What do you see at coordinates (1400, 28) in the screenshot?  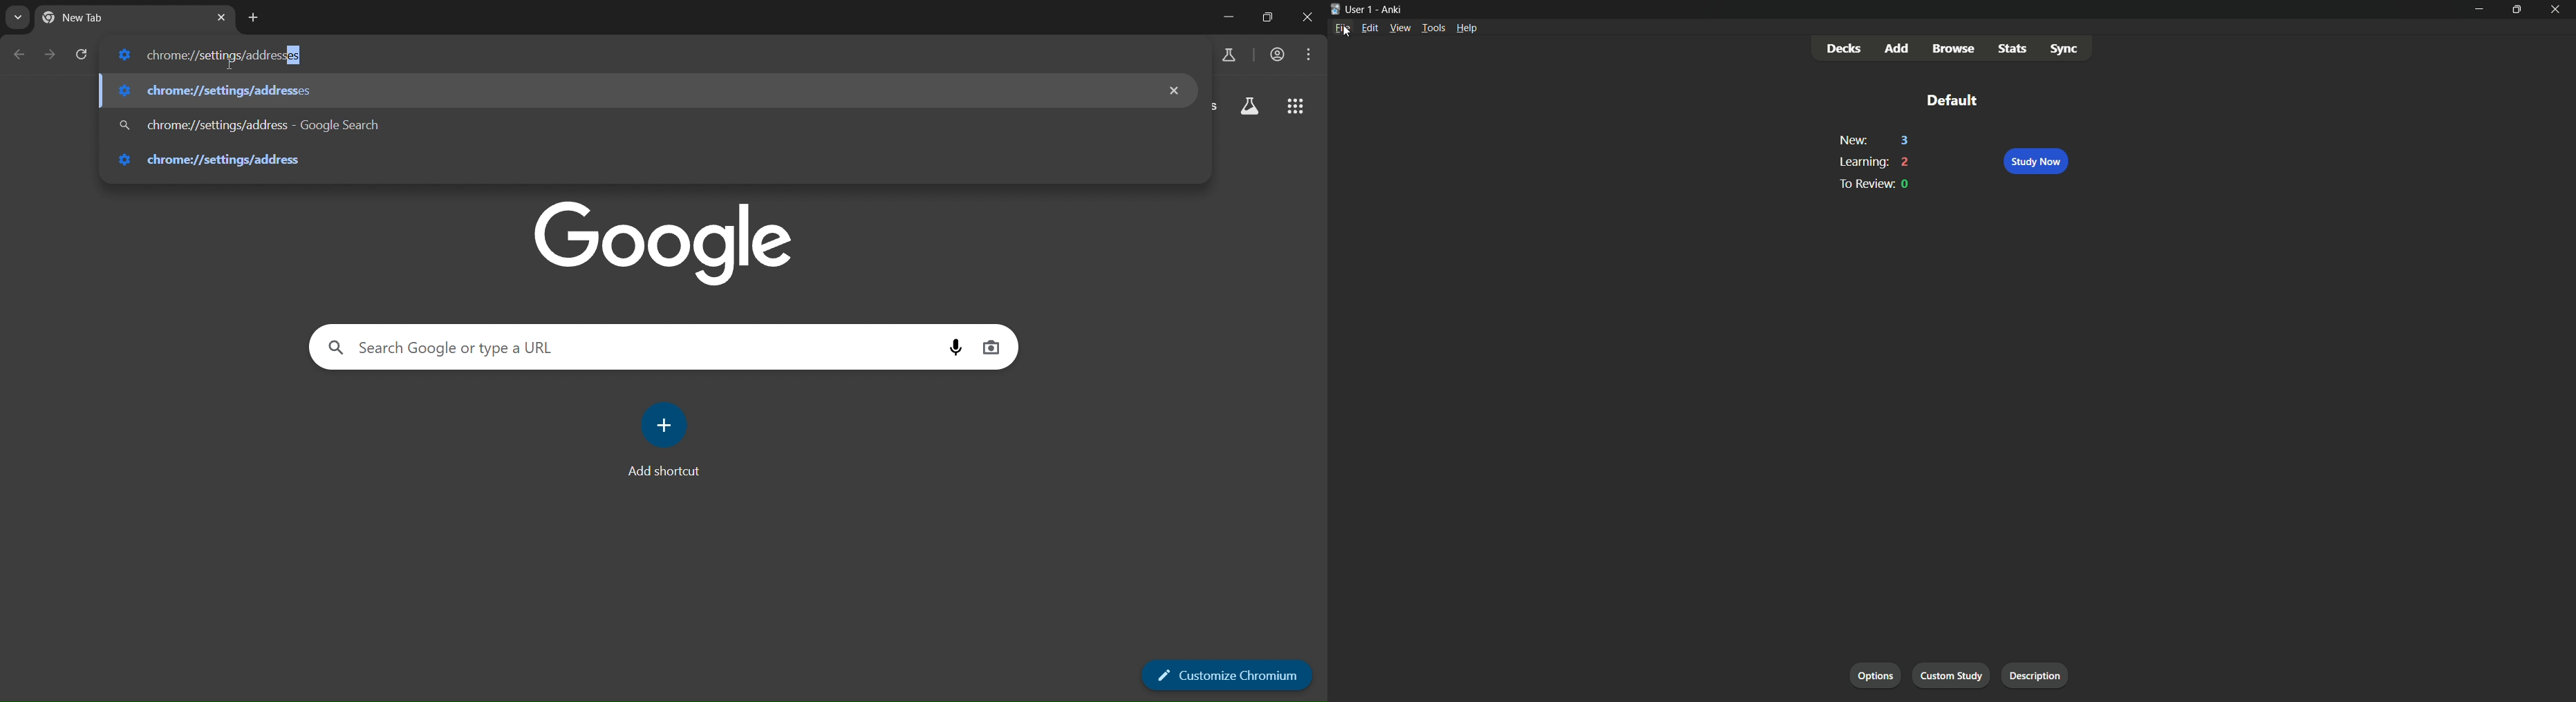 I see `view menu` at bounding box center [1400, 28].